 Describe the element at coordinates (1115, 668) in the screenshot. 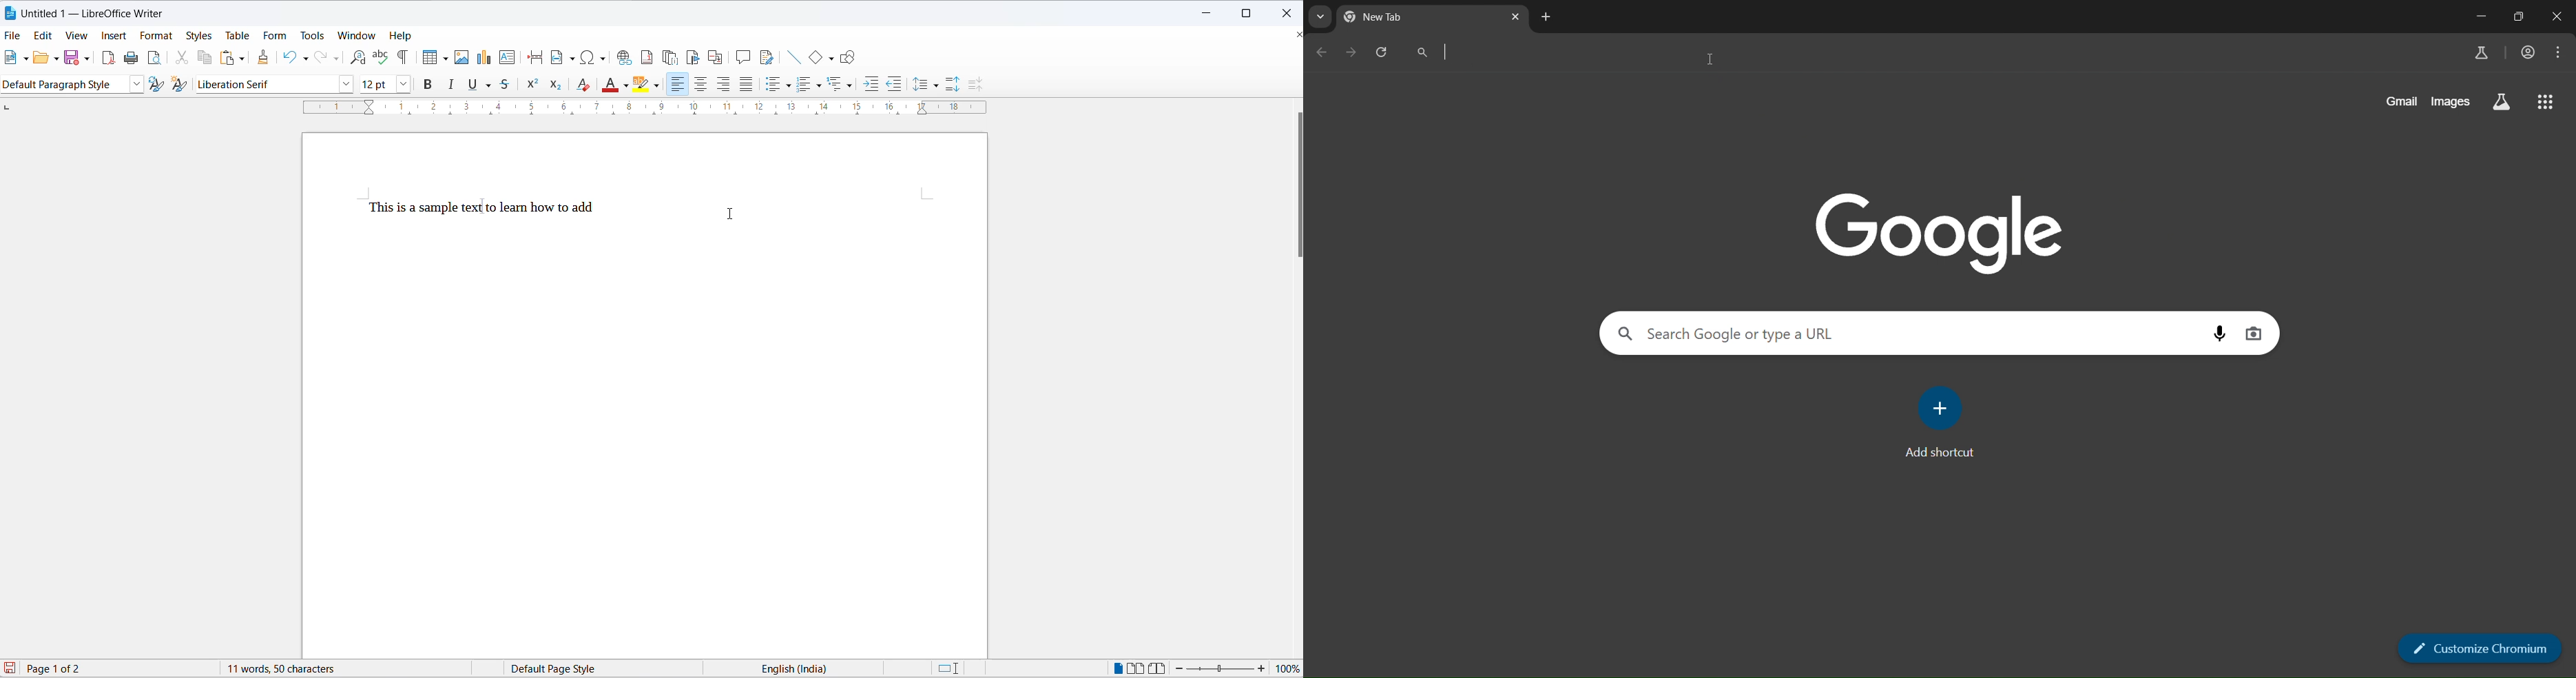

I see `single page view` at that location.